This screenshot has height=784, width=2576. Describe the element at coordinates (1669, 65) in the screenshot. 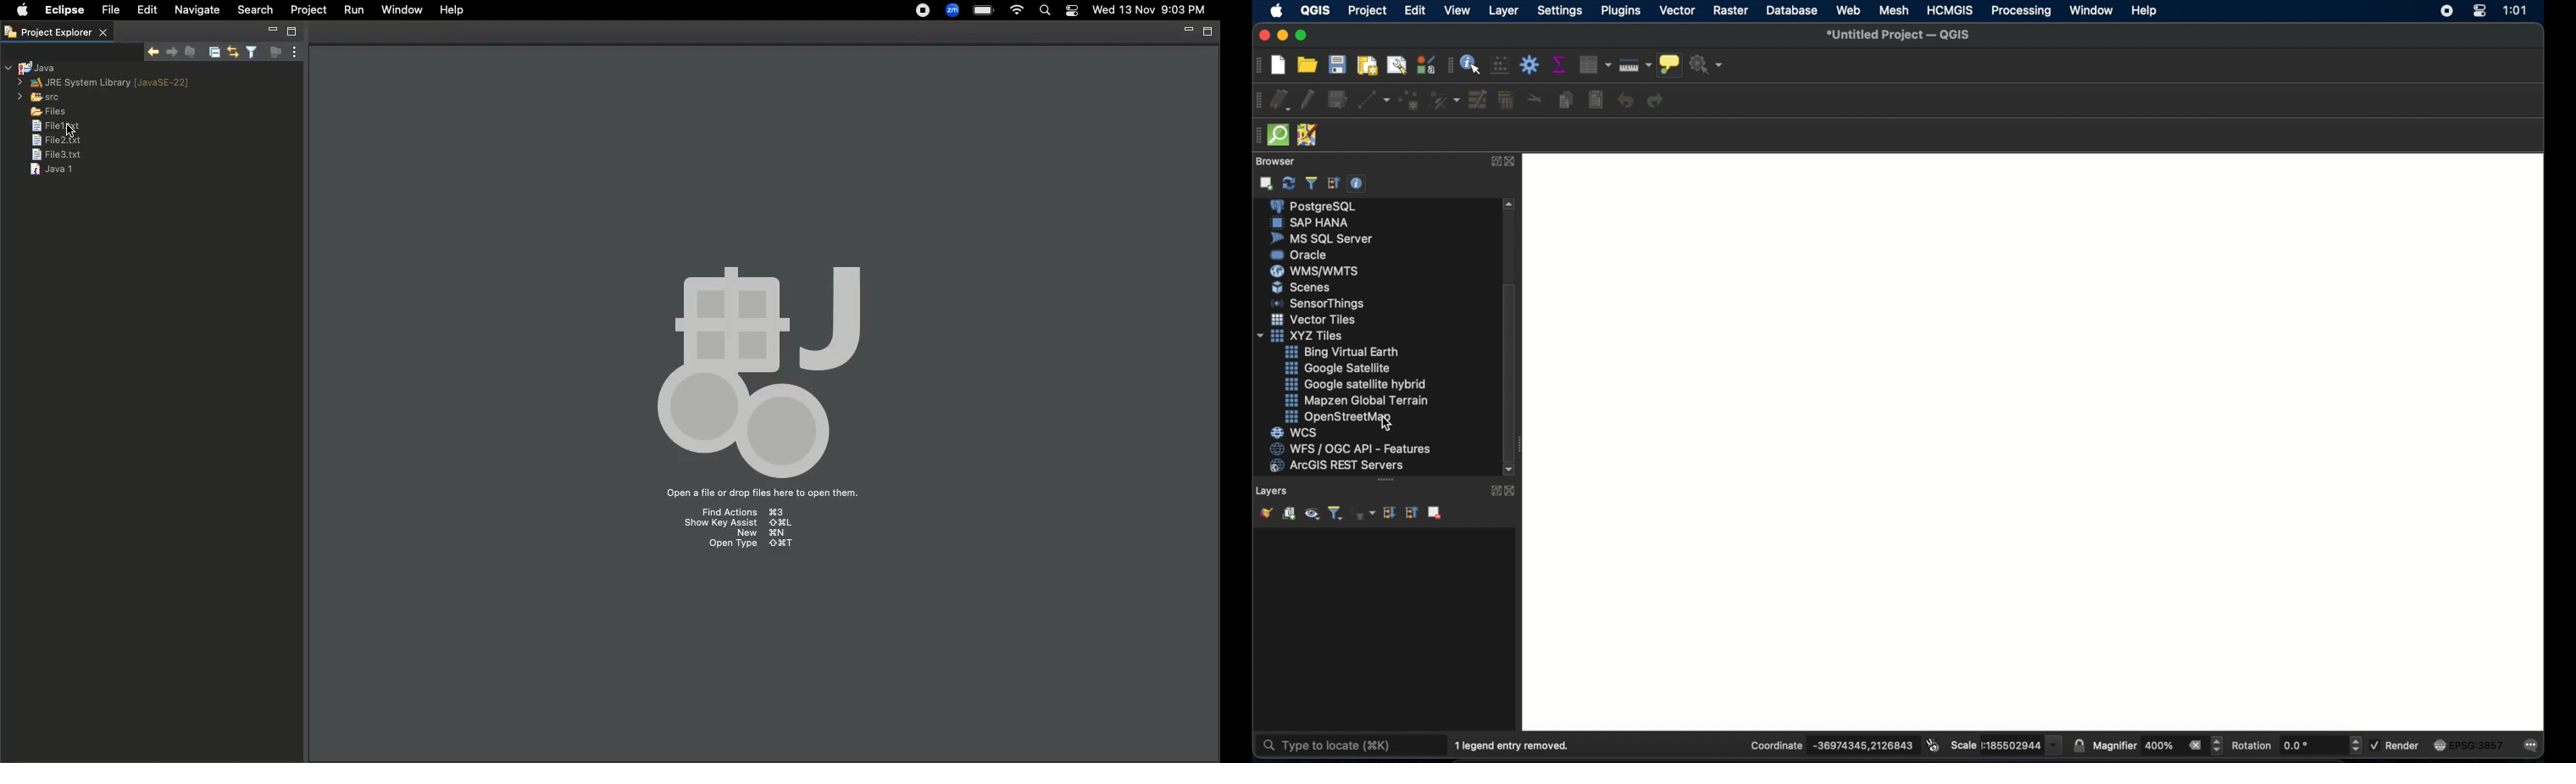

I see `show map tips` at that location.